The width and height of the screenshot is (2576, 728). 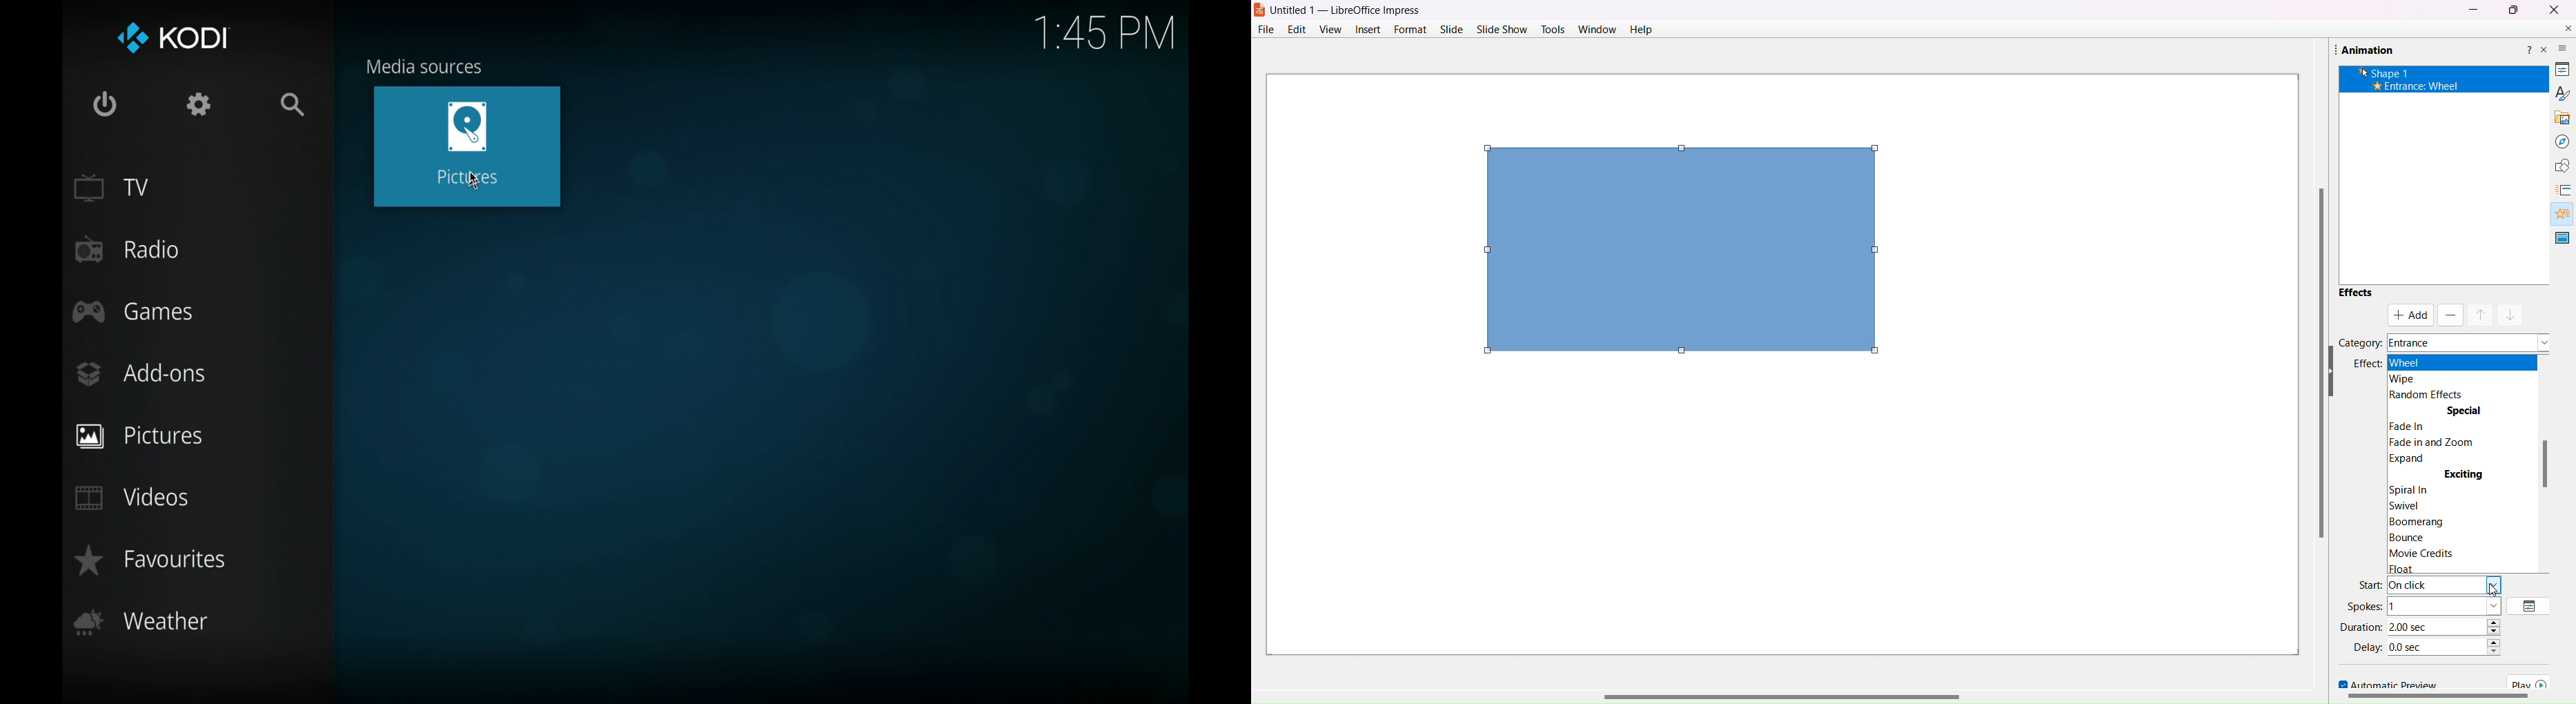 What do you see at coordinates (474, 182) in the screenshot?
I see `cursor` at bounding box center [474, 182].